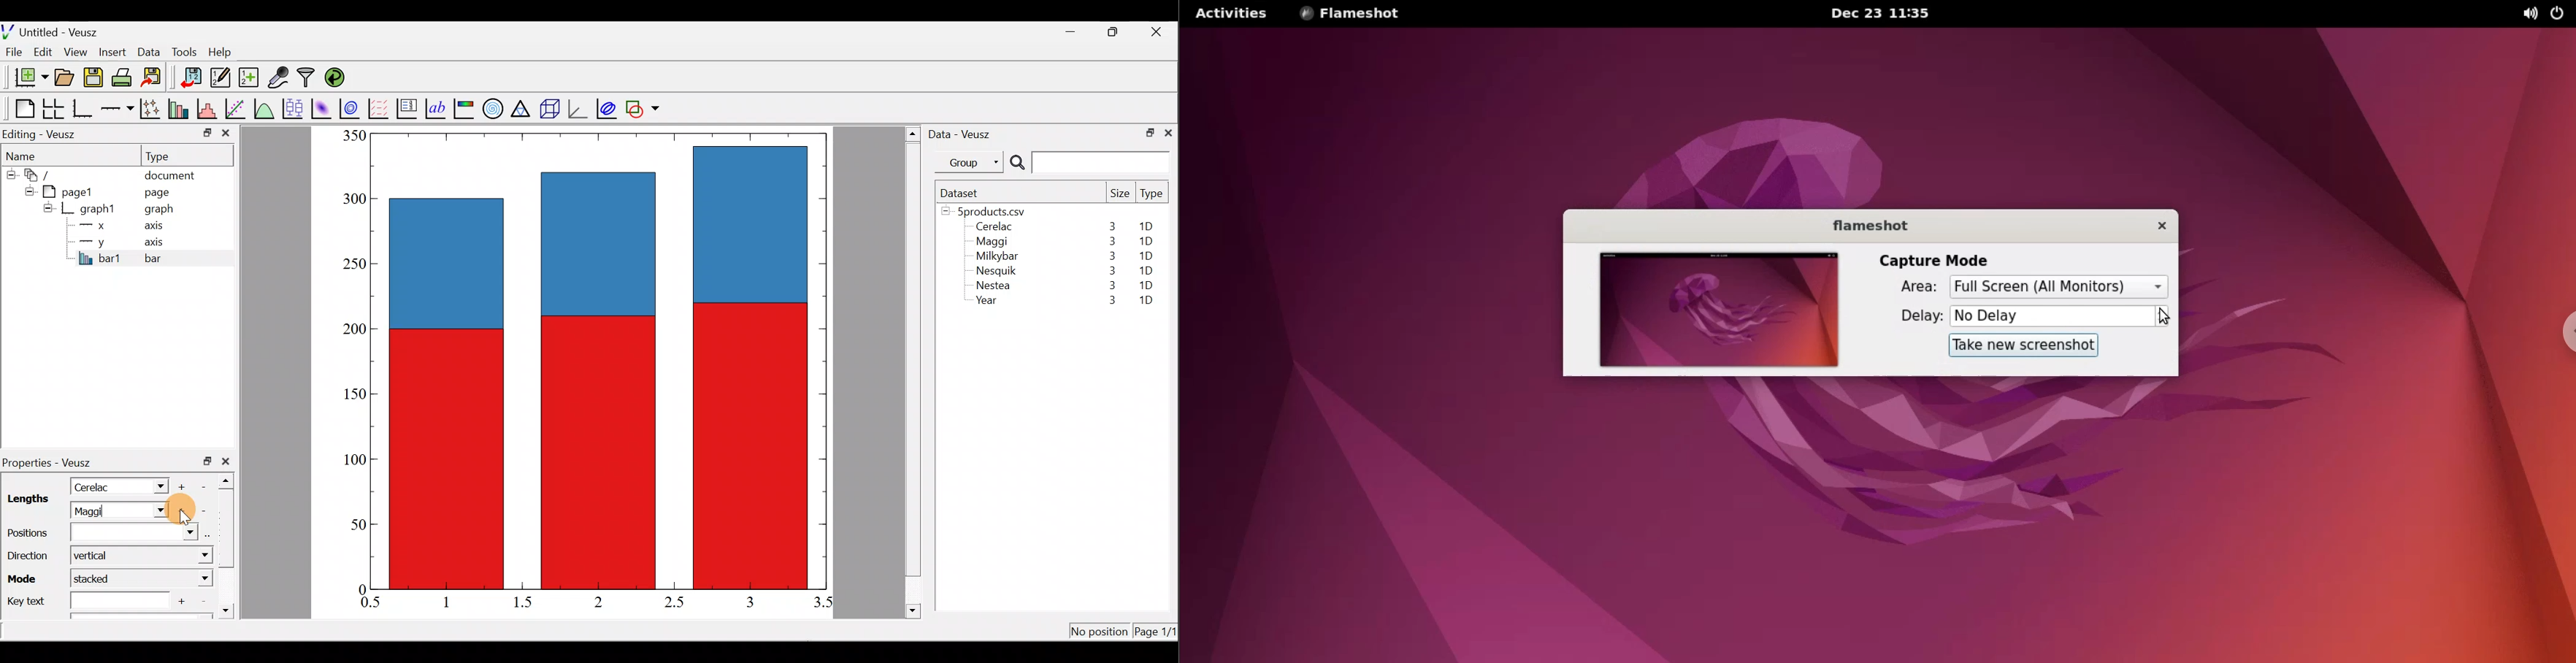  Describe the element at coordinates (203, 511) in the screenshot. I see `remove item` at that location.